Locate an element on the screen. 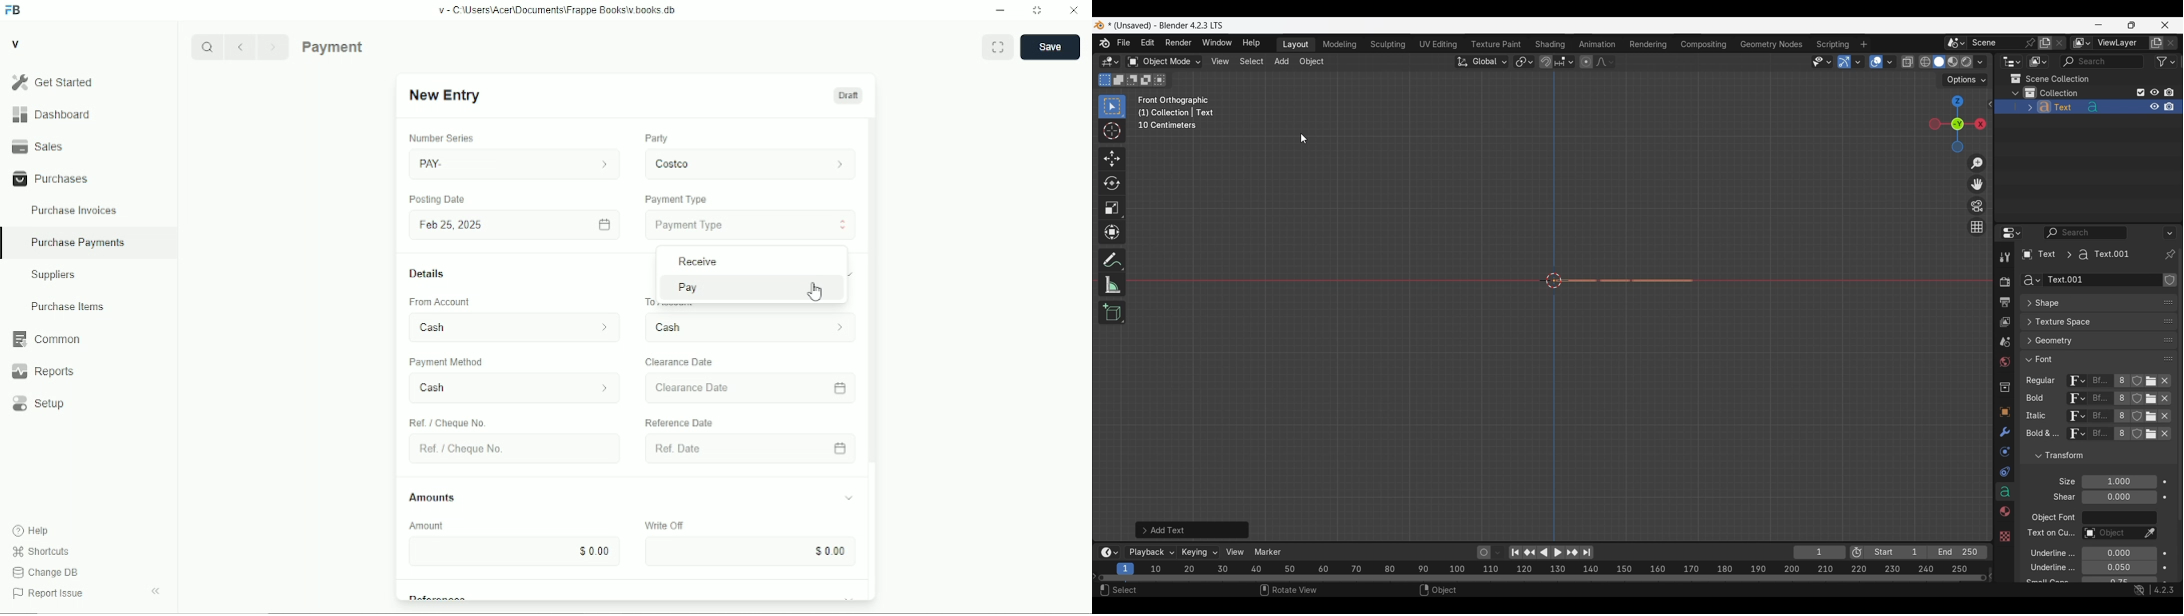  Play animation is located at coordinates (1550, 553).